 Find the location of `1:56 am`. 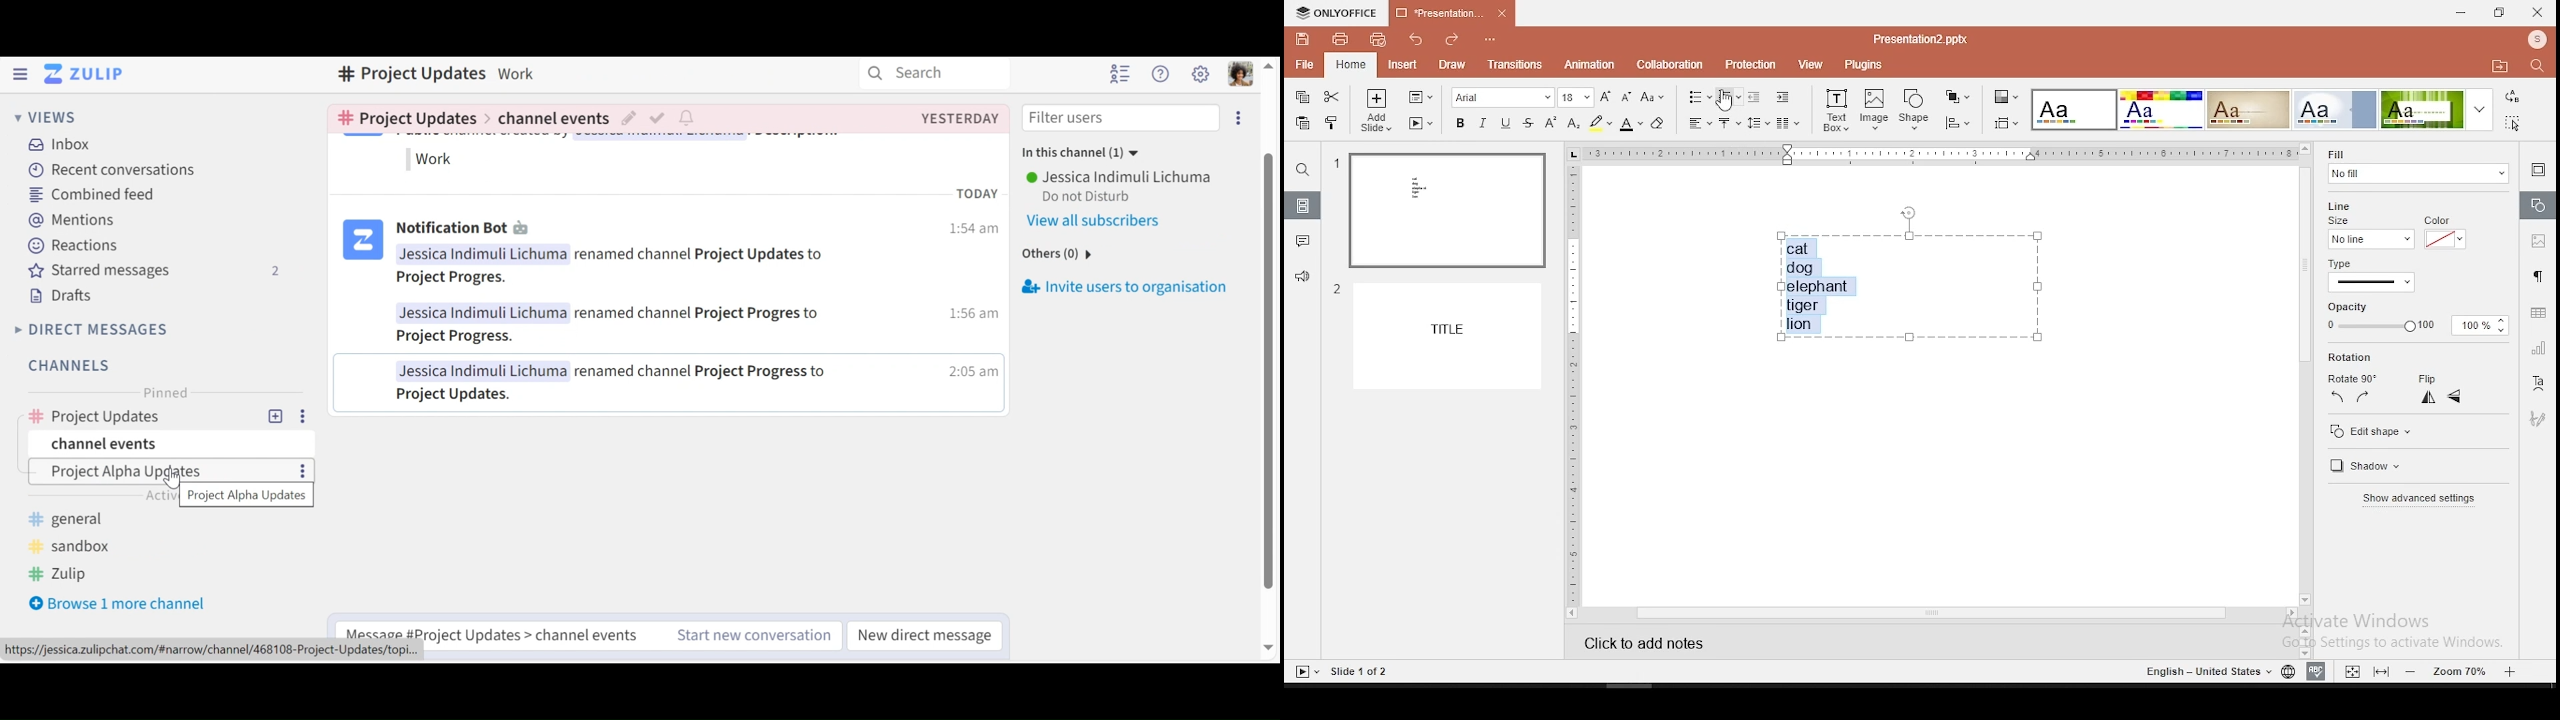

1:56 am is located at coordinates (971, 315).